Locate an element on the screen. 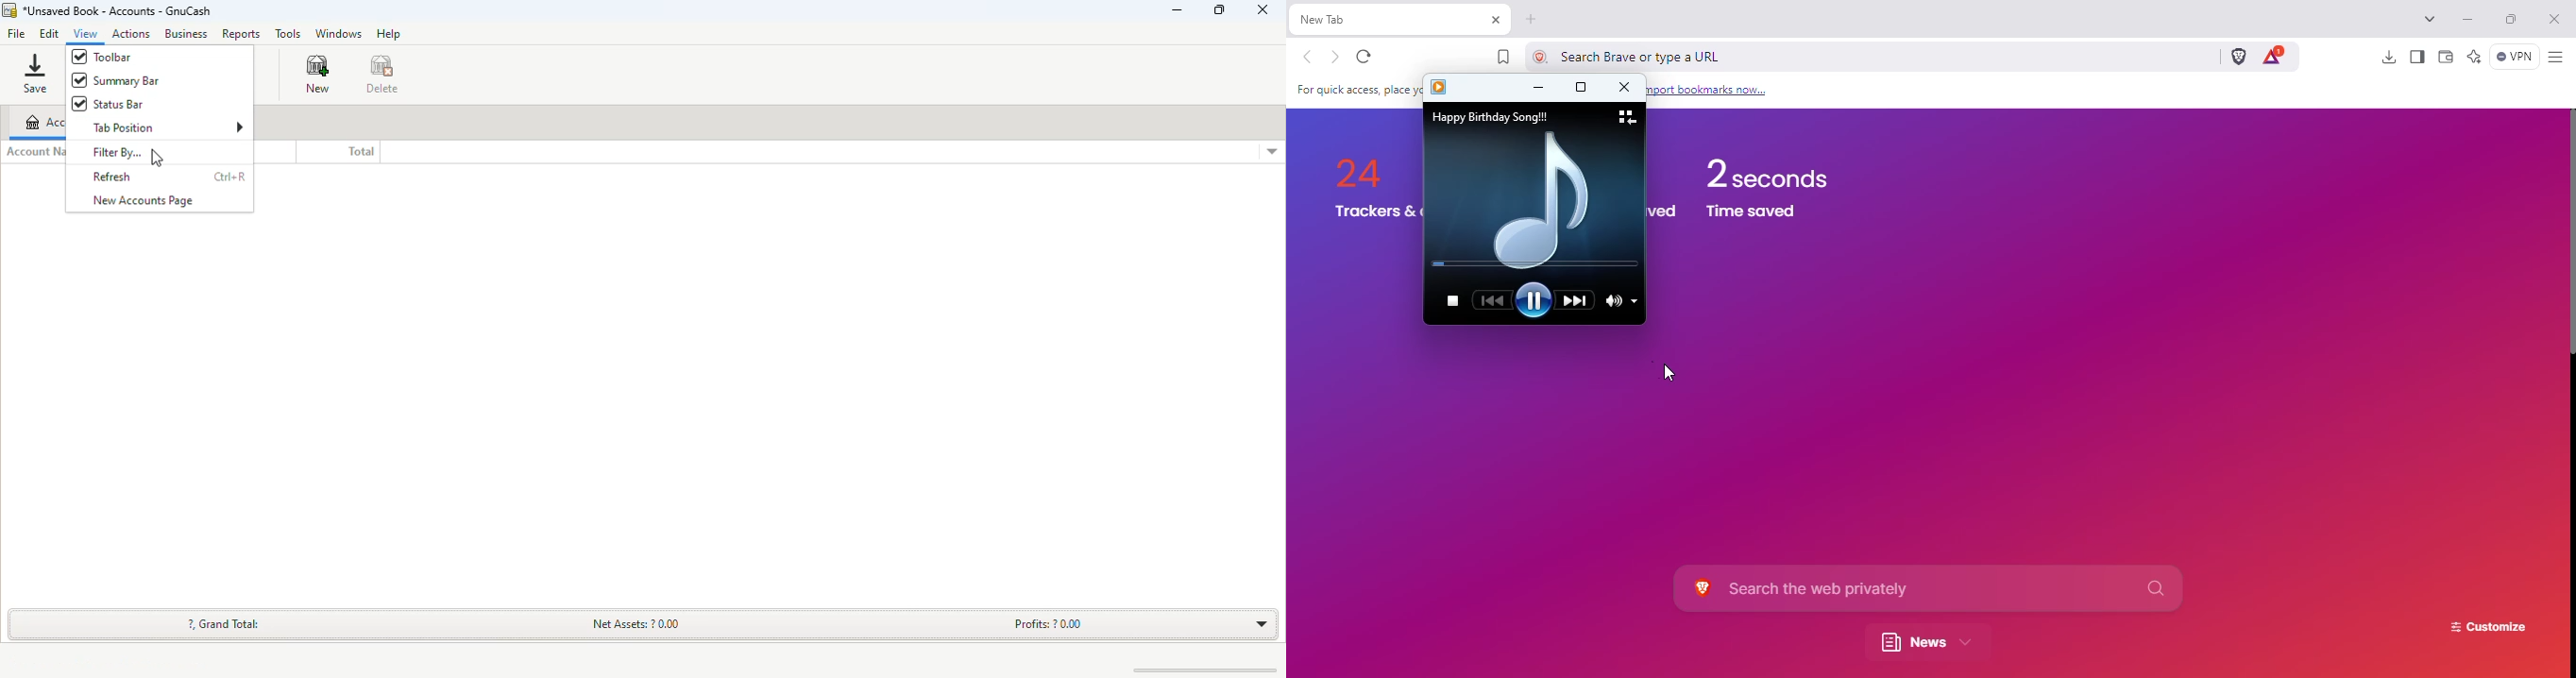 This screenshot has height=700, width=2576. customize is located at coordinates (2488, 628).